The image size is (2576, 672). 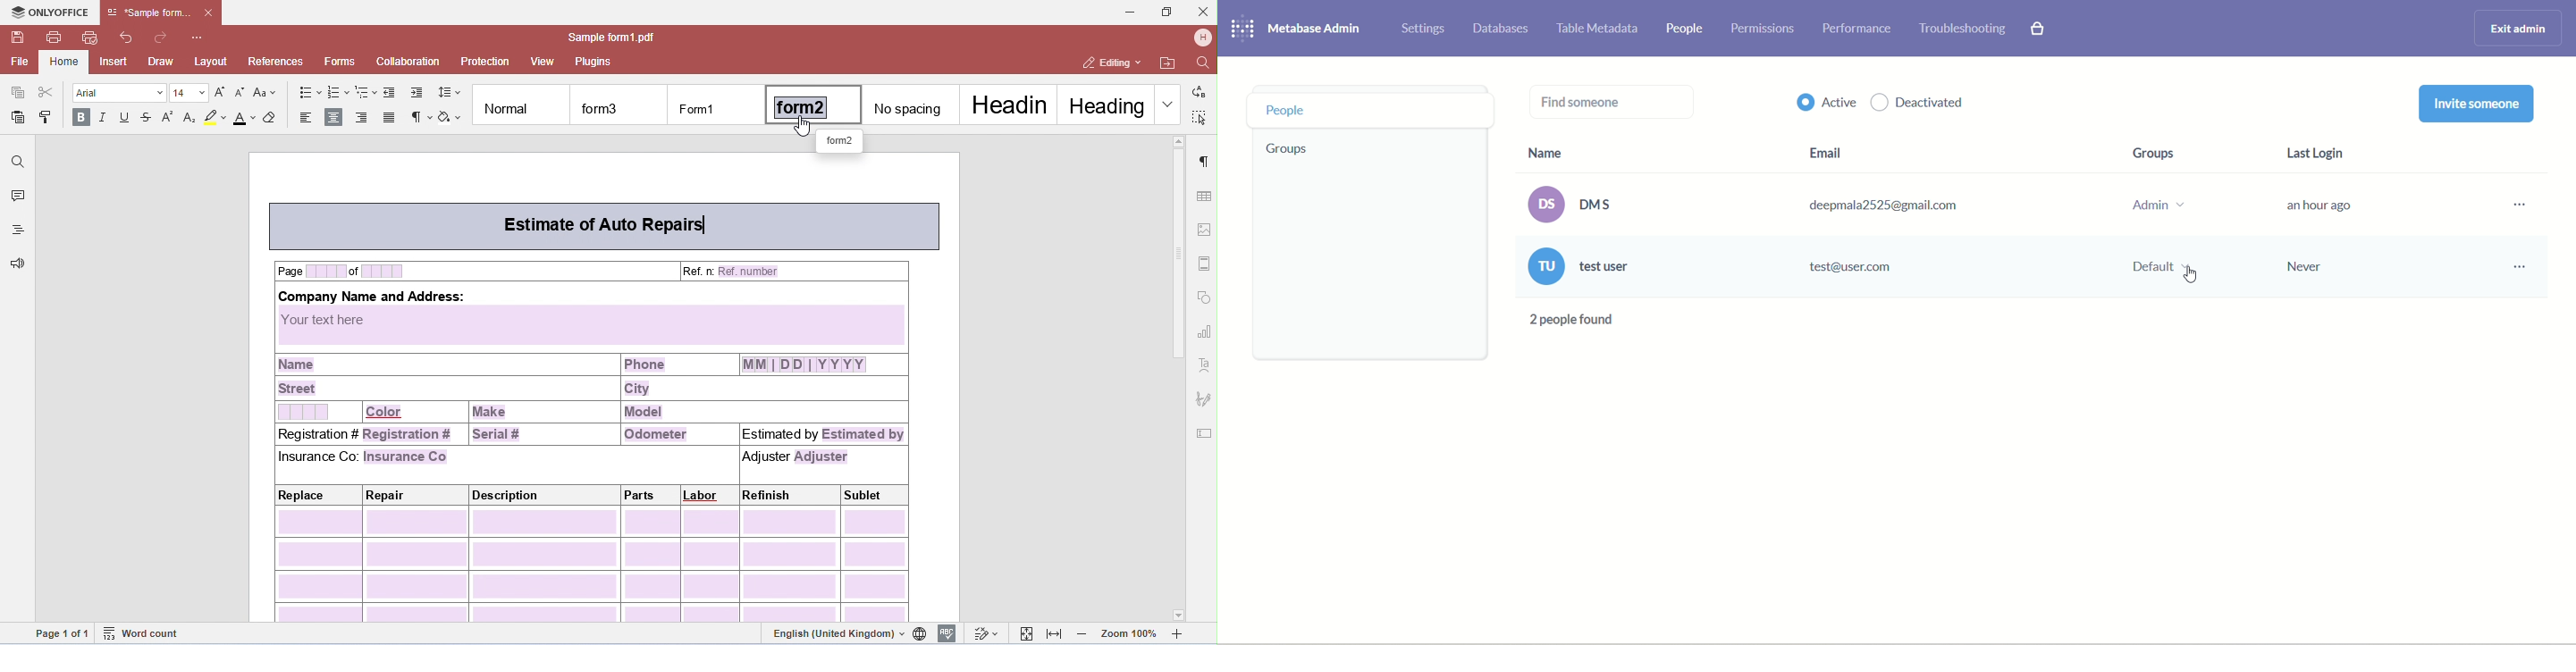 I want to click on permissions, so click(x=1764, y=28).